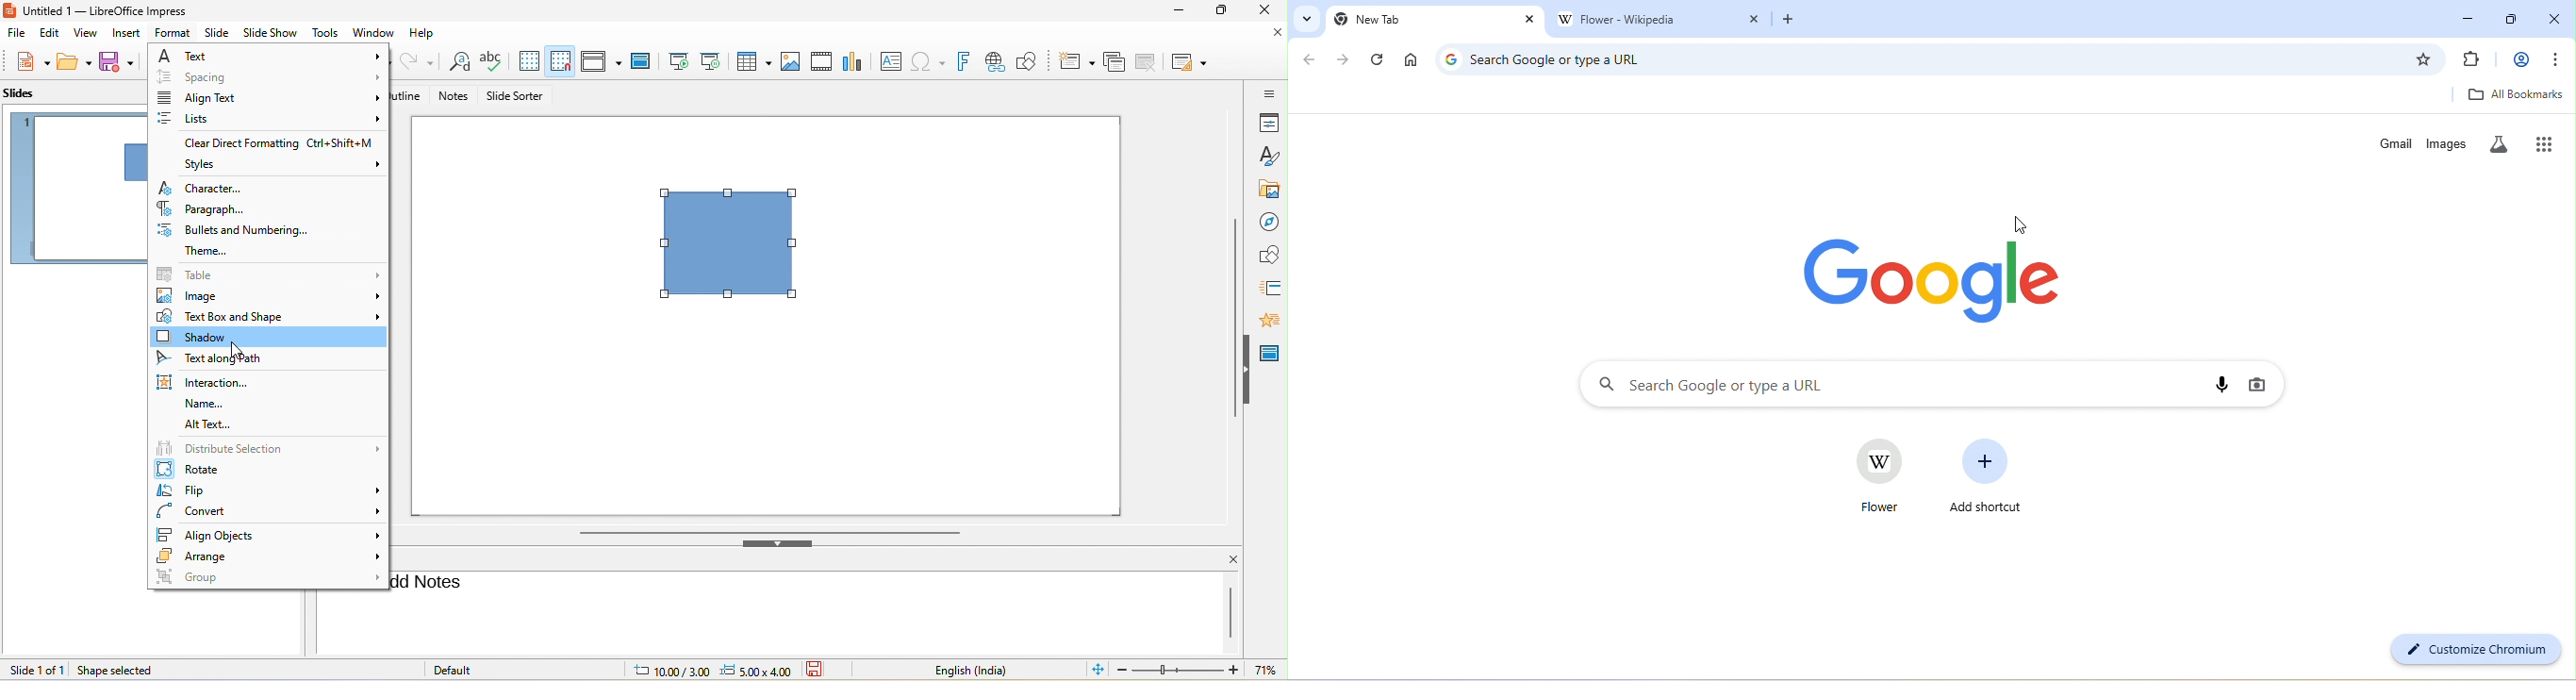 The width and height of the screenshot is (2576, 700). Describe the element at coordinates (562, 60) in the screenshot. I see `snap to grid` at that location.